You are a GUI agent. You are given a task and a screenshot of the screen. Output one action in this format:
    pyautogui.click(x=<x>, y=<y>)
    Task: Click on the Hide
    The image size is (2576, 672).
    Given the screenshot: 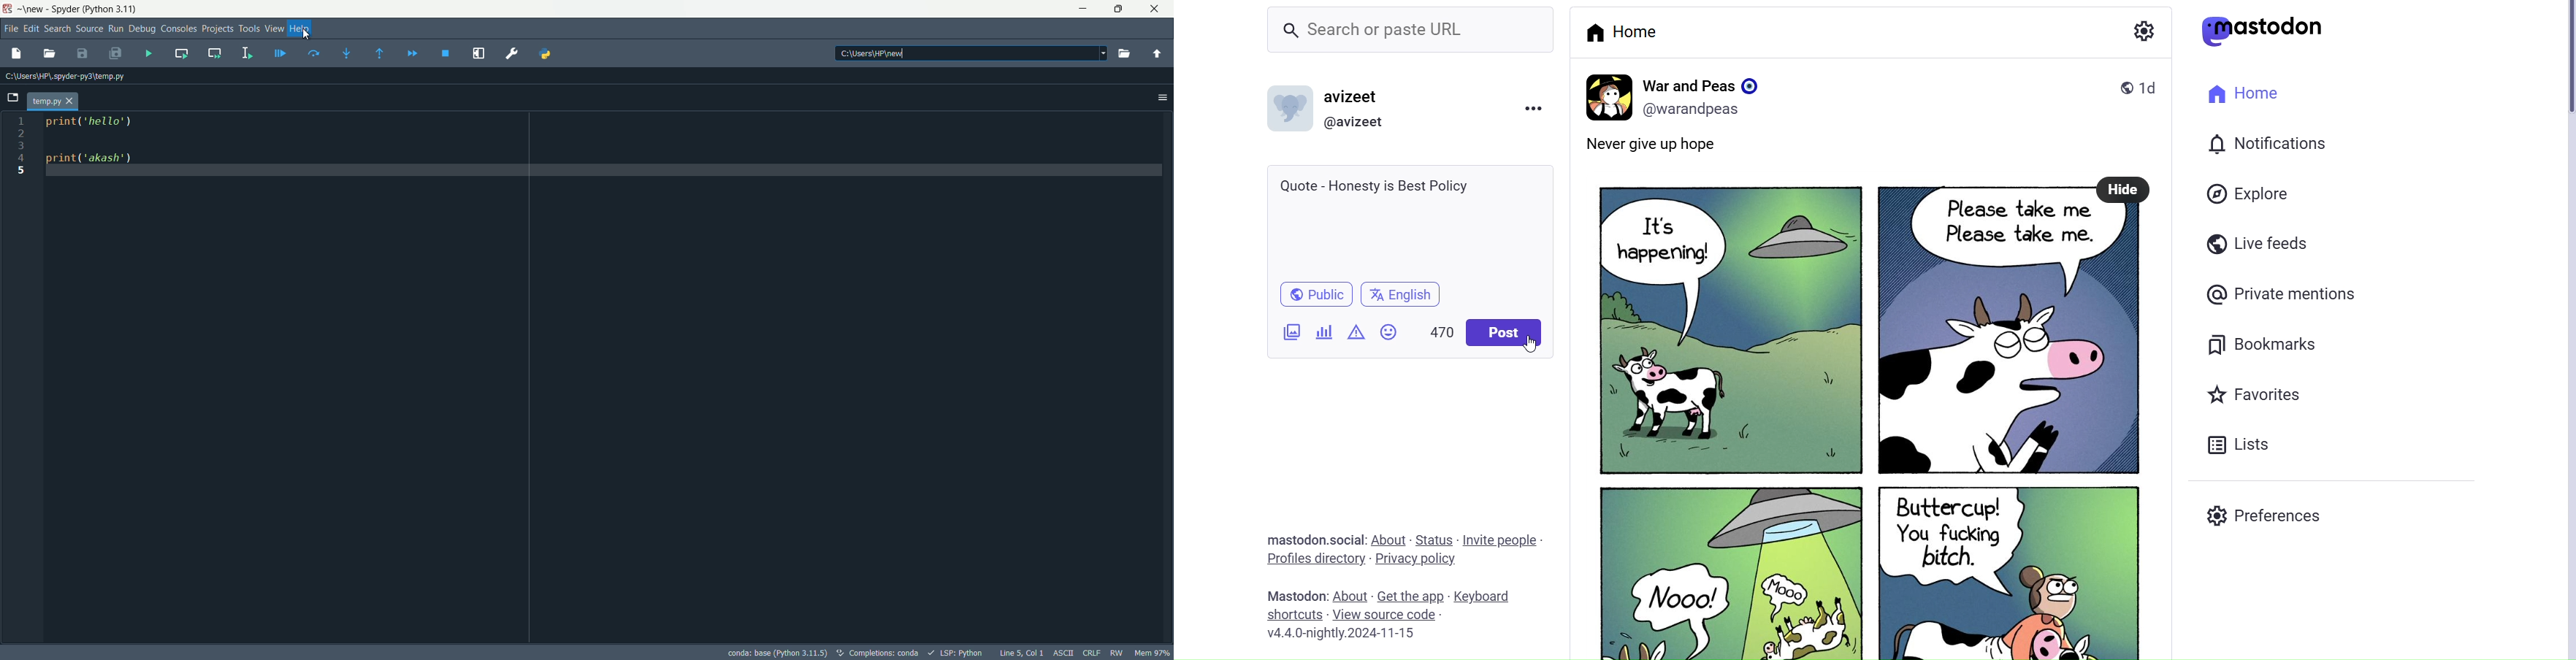 What is the action you would take?
    pyautogui.click(x=2125, y=190)
    